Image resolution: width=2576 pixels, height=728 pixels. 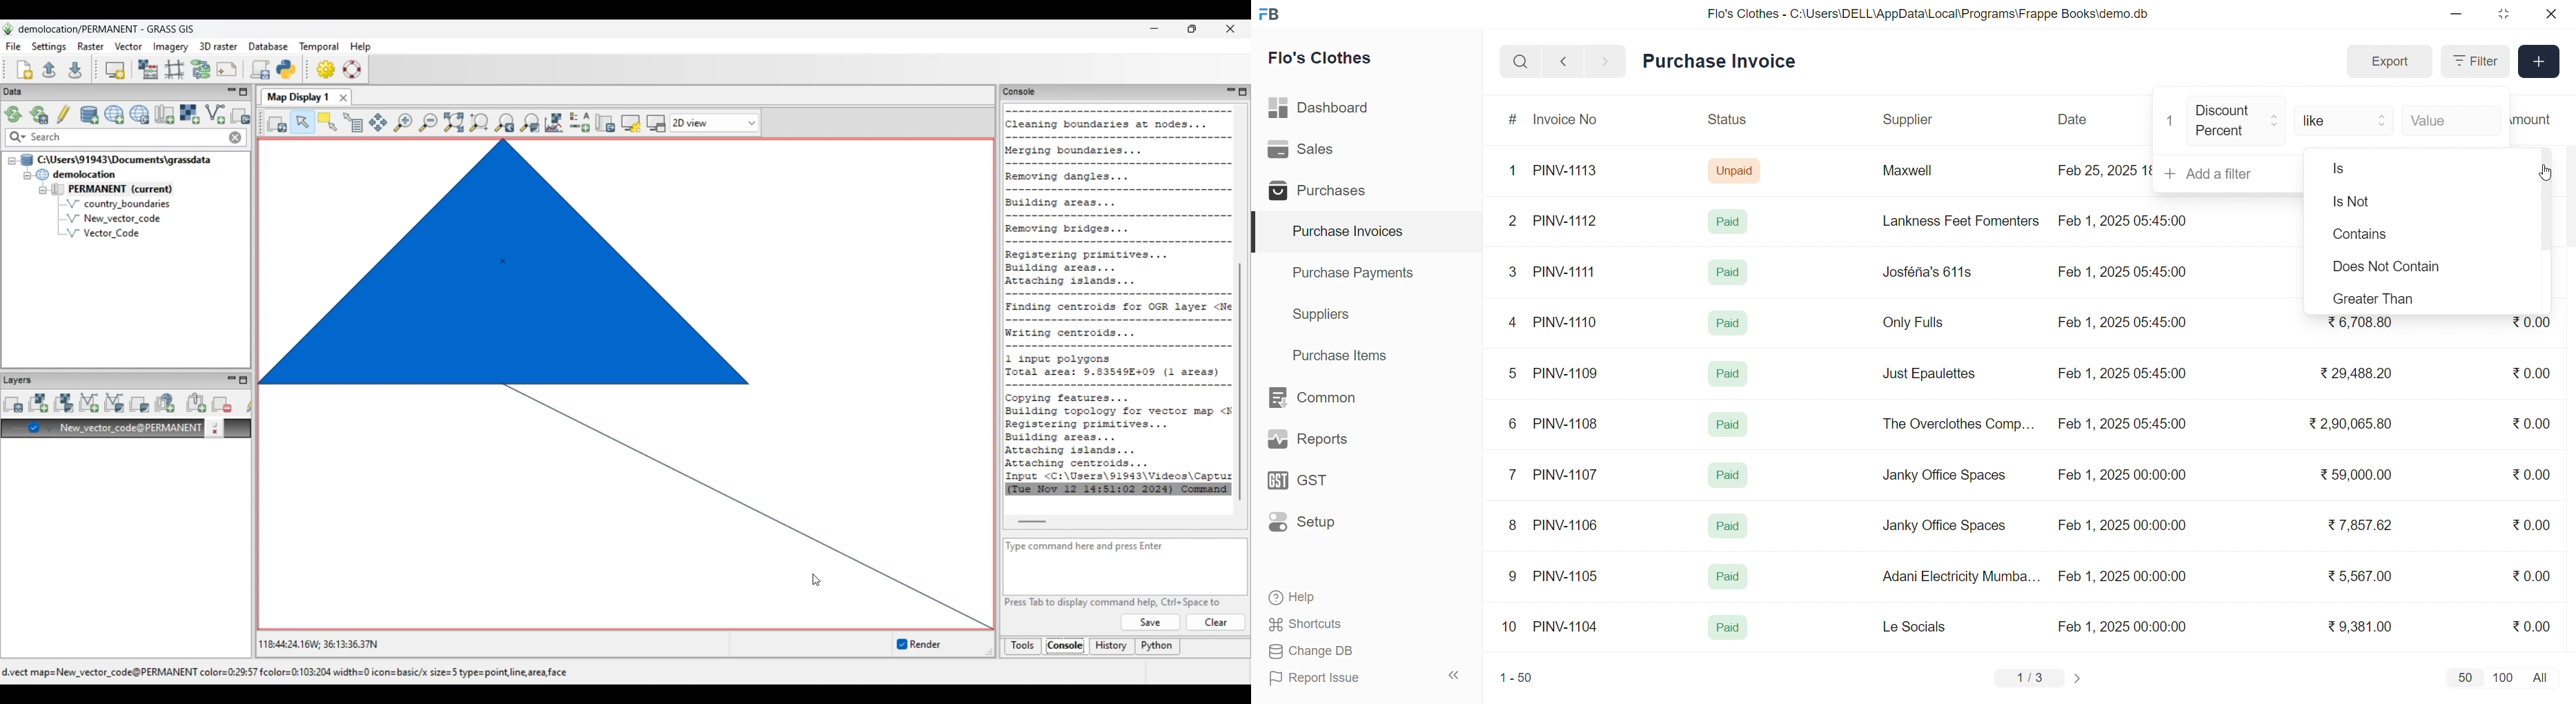 I want to click on Lankness Feet Fomenters, so click(x=1952, y=221).